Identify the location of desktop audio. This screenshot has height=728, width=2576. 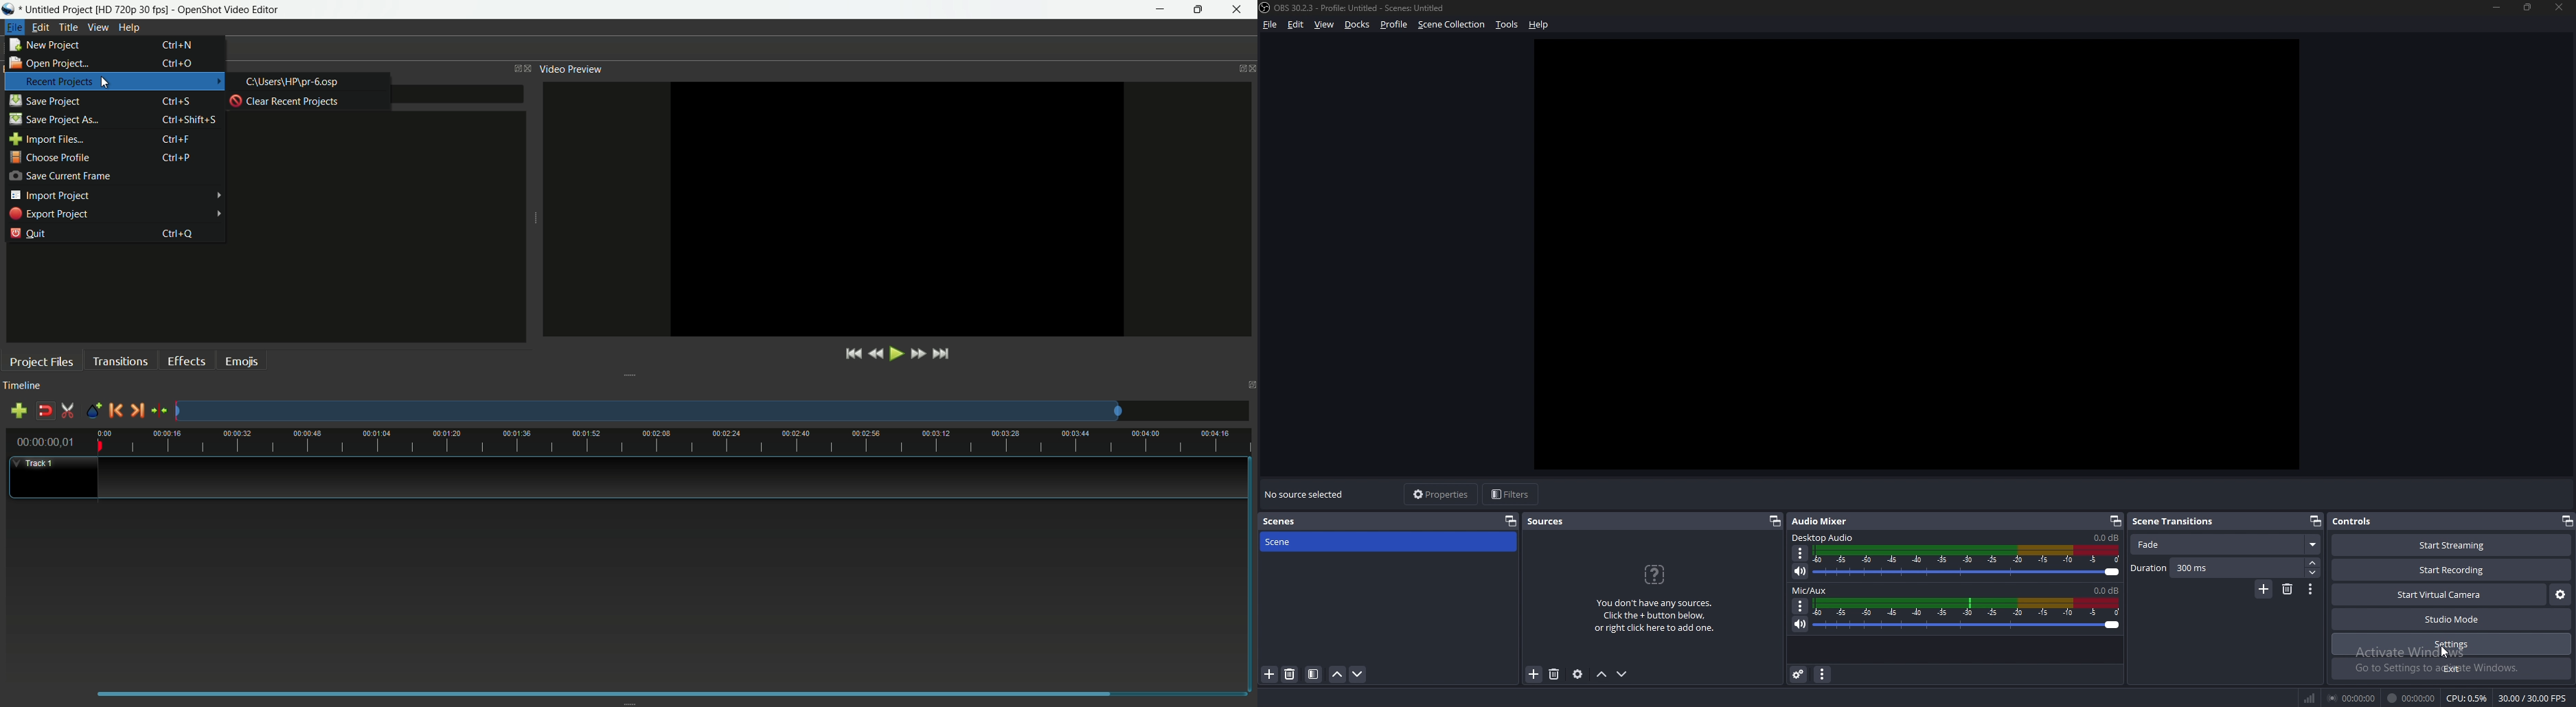
(1823, 537).